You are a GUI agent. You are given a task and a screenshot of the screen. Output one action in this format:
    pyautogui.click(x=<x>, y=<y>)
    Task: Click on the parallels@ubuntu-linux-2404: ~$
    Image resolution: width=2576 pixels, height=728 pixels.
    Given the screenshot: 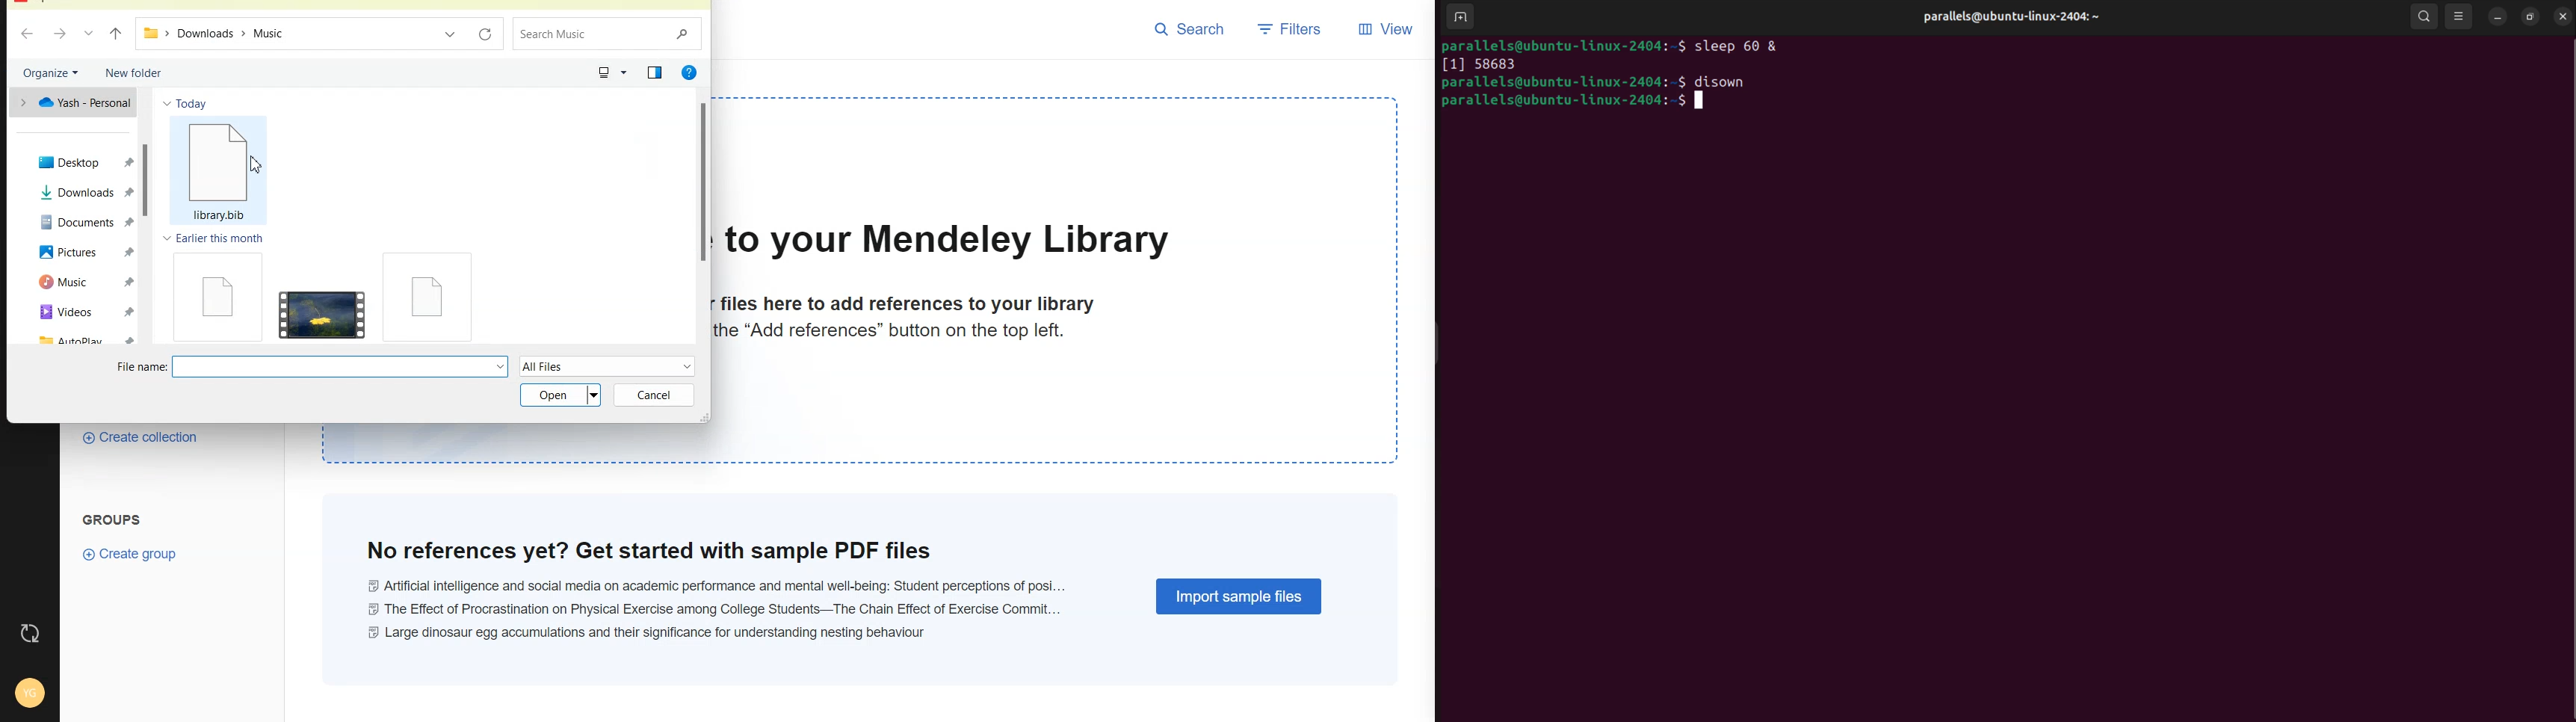 What is the action you would take?
    pyautogui.click(x=1564, y=45)
    